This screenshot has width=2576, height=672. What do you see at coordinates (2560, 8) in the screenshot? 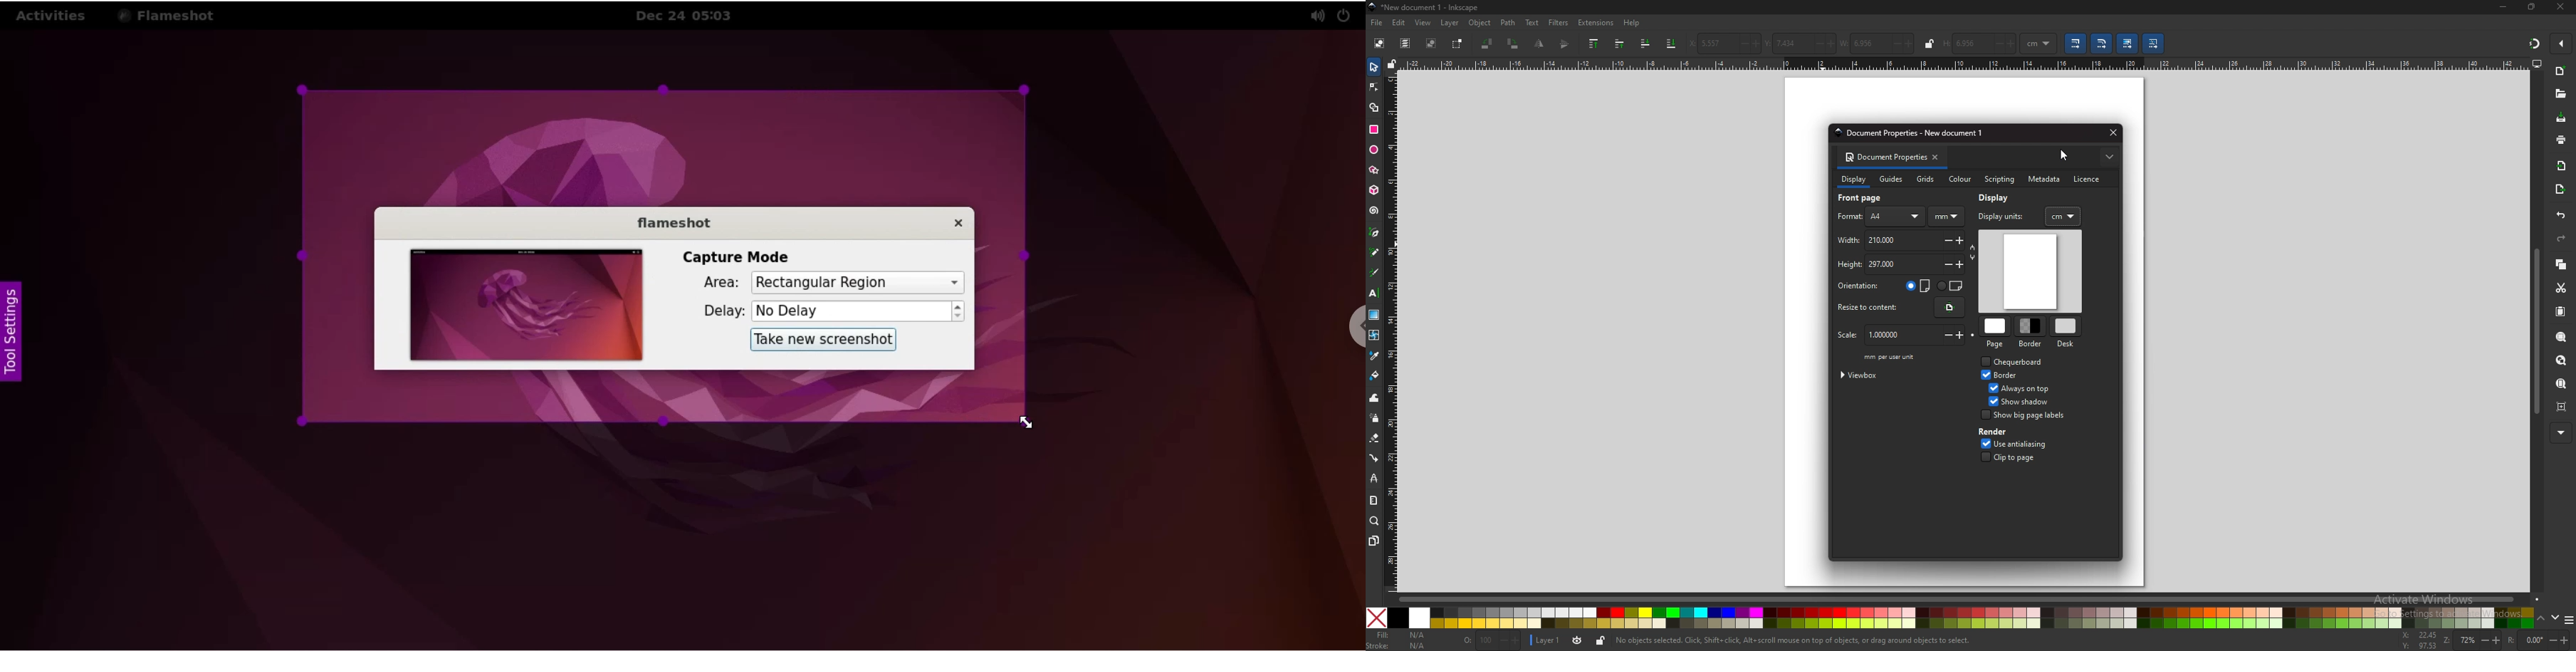
I see `close` at bounding box center [2560, 8].